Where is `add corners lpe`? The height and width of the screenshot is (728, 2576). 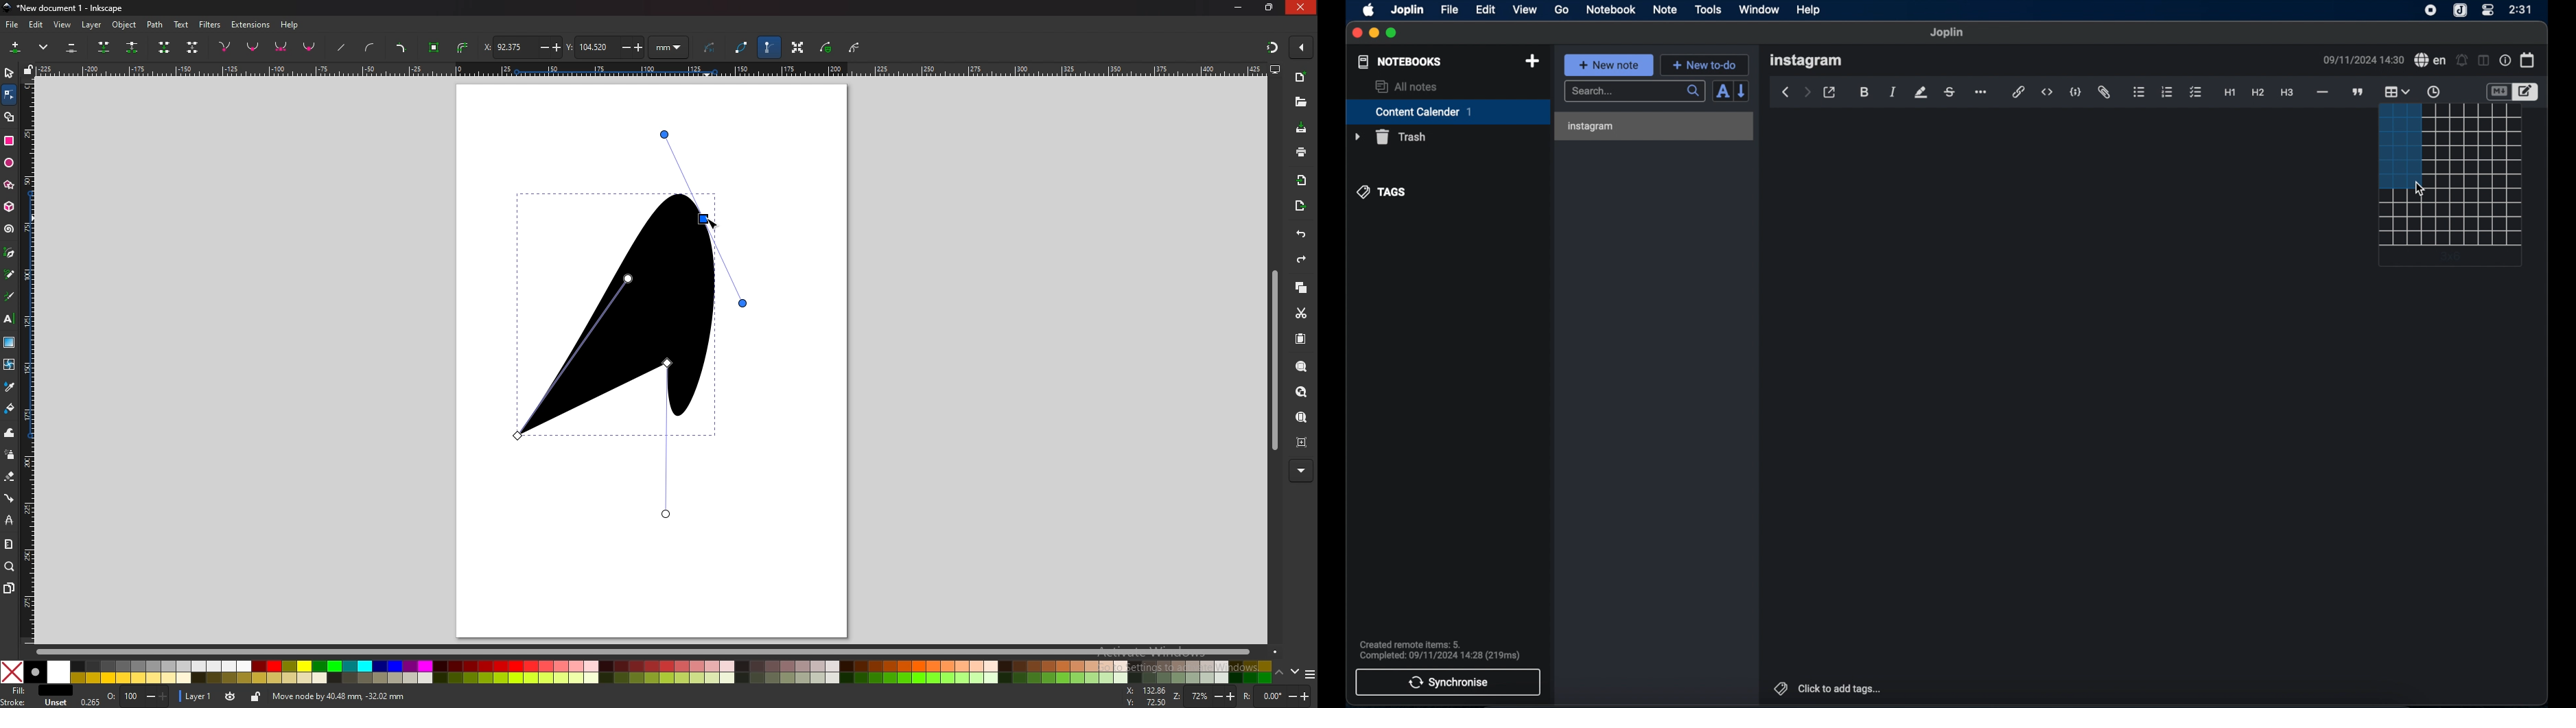
add corners lpe is located at coordinates (401, 48).